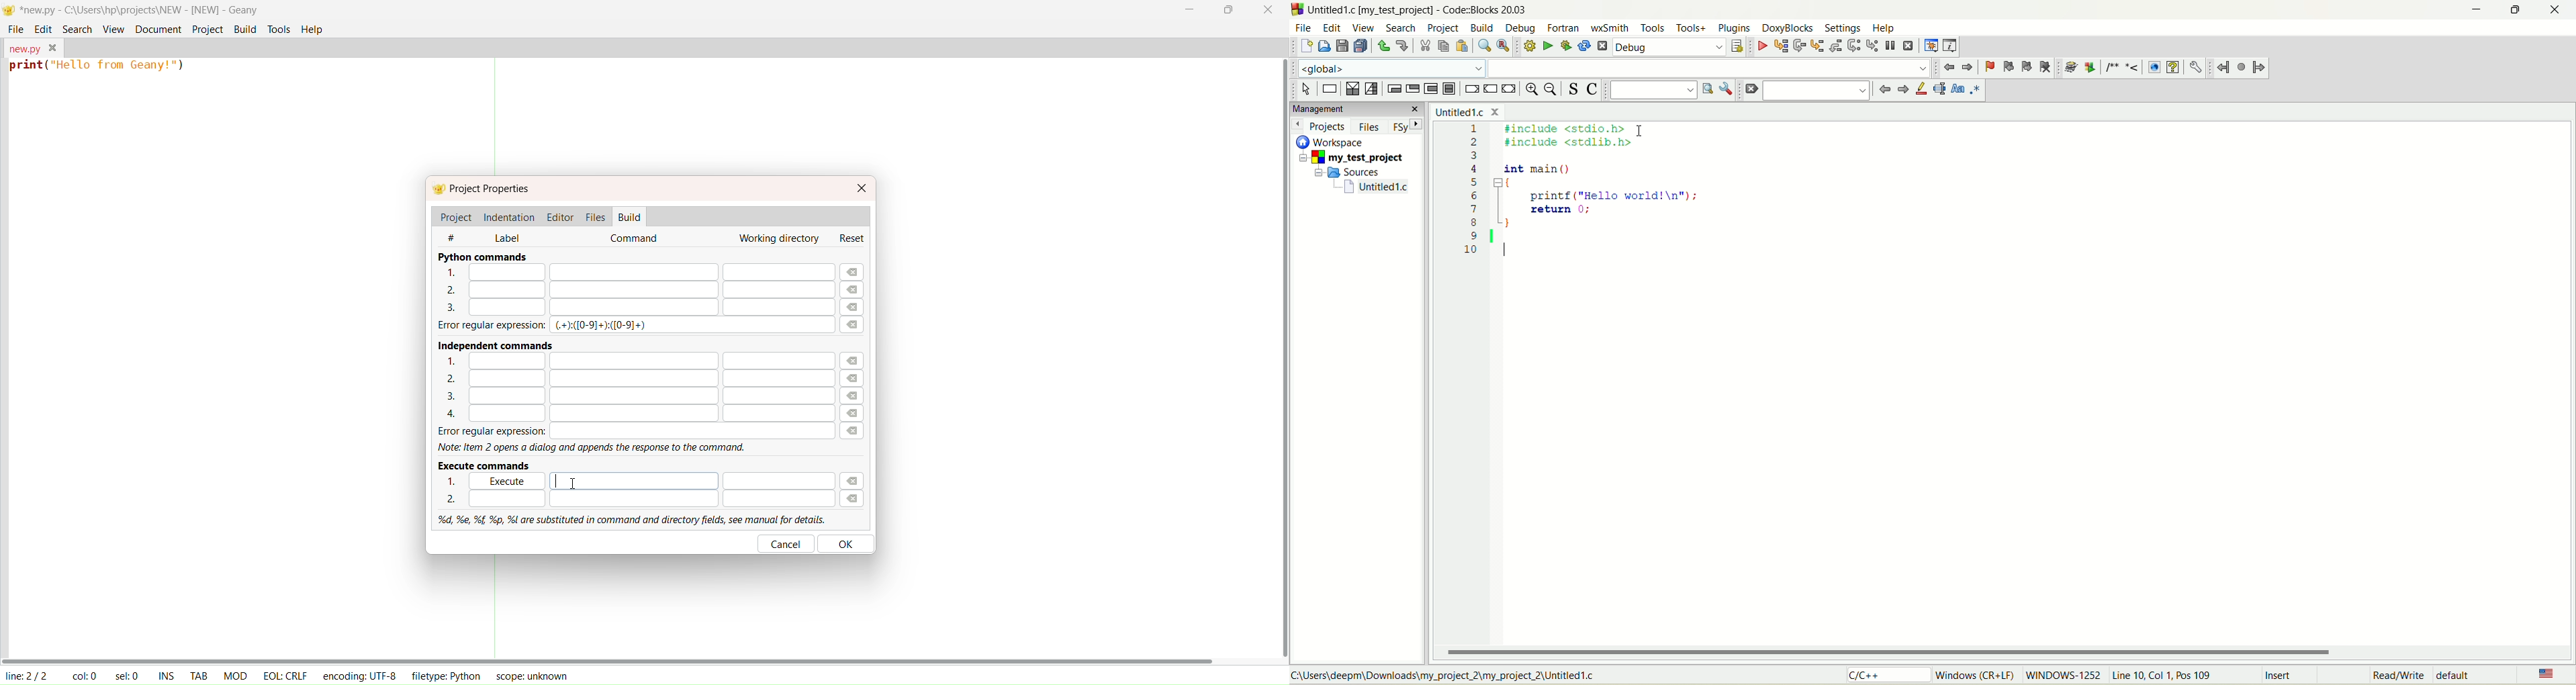  Describe the element at coordinates (1471, 88) in the screenshot. I see `break instruction` at that location.